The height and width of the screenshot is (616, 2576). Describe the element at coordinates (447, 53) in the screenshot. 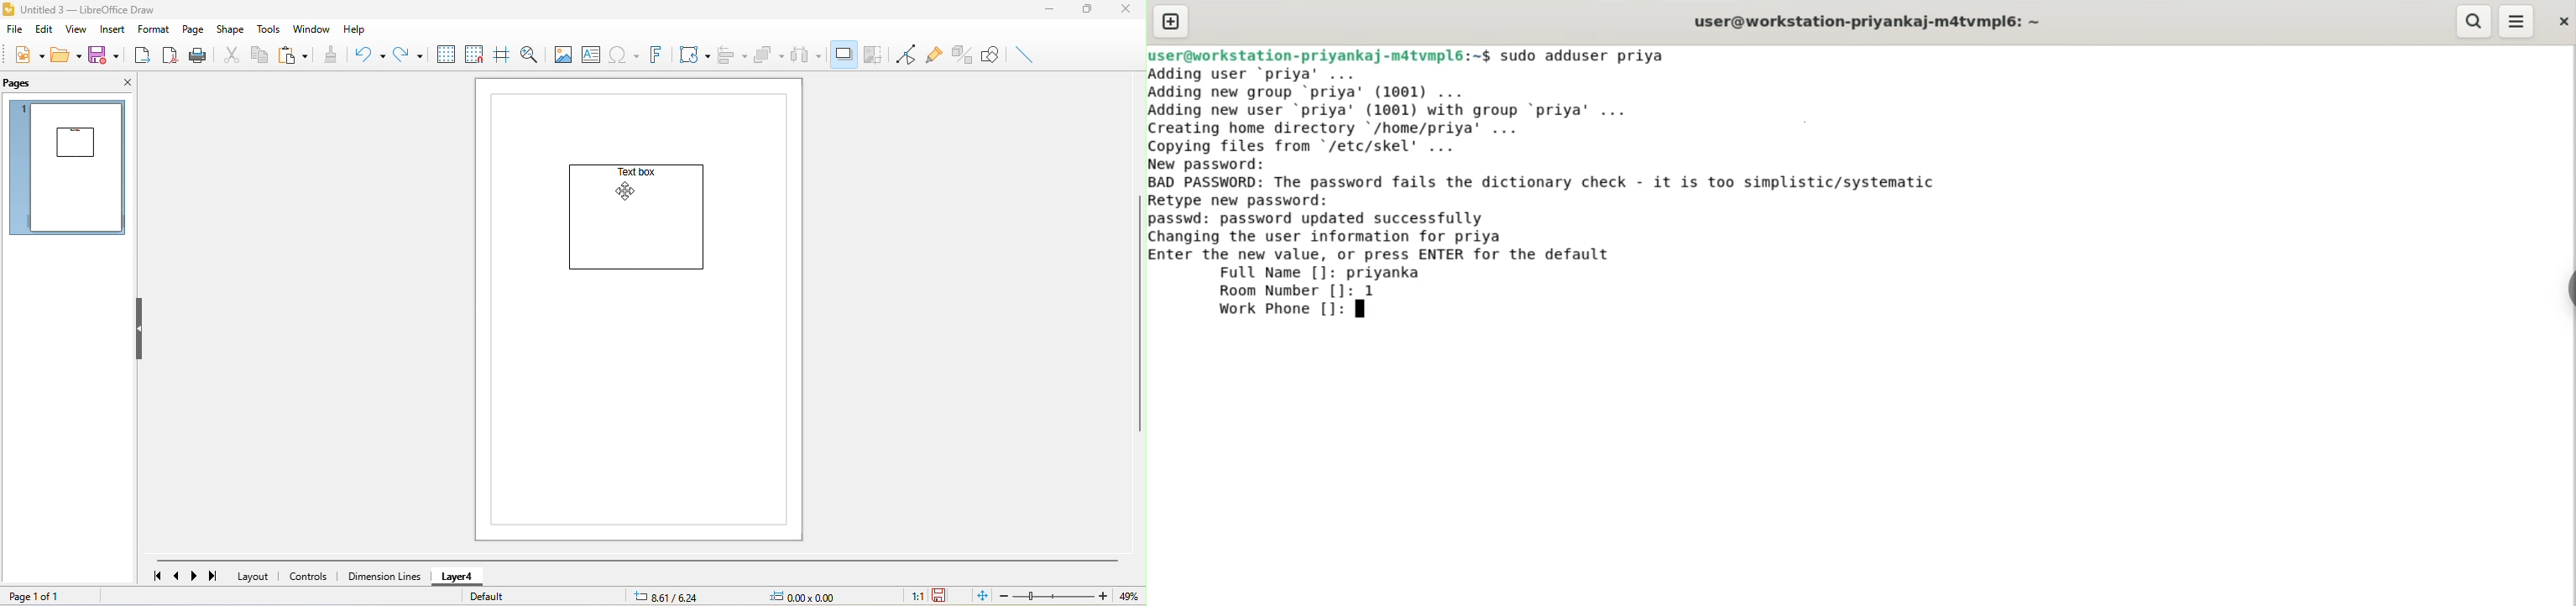

I see `display to grids` at that location.